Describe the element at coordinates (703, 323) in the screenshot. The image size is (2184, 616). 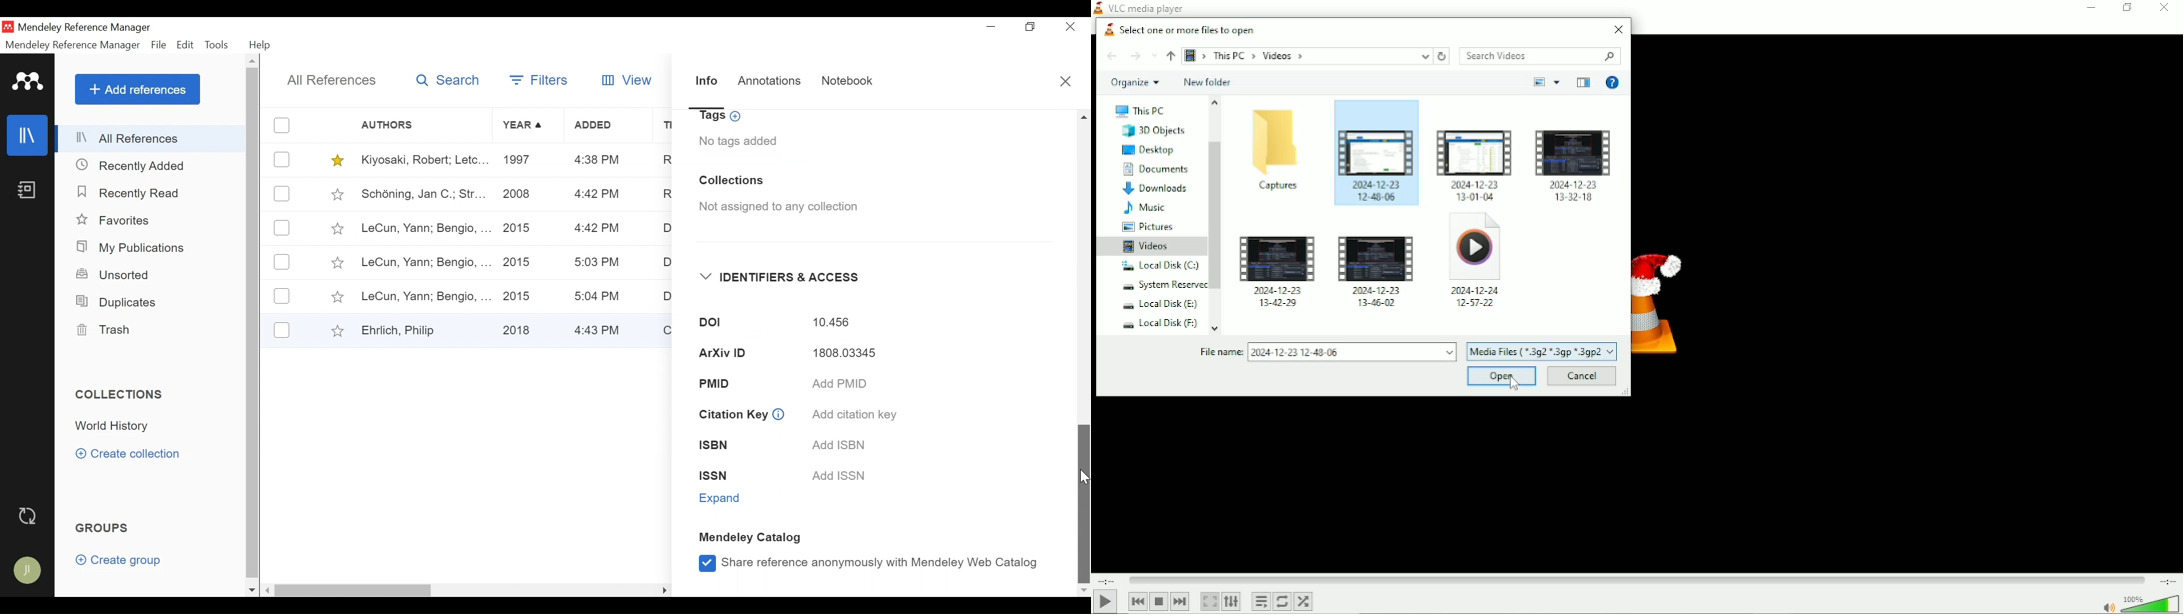
I see `DOI` at that location.